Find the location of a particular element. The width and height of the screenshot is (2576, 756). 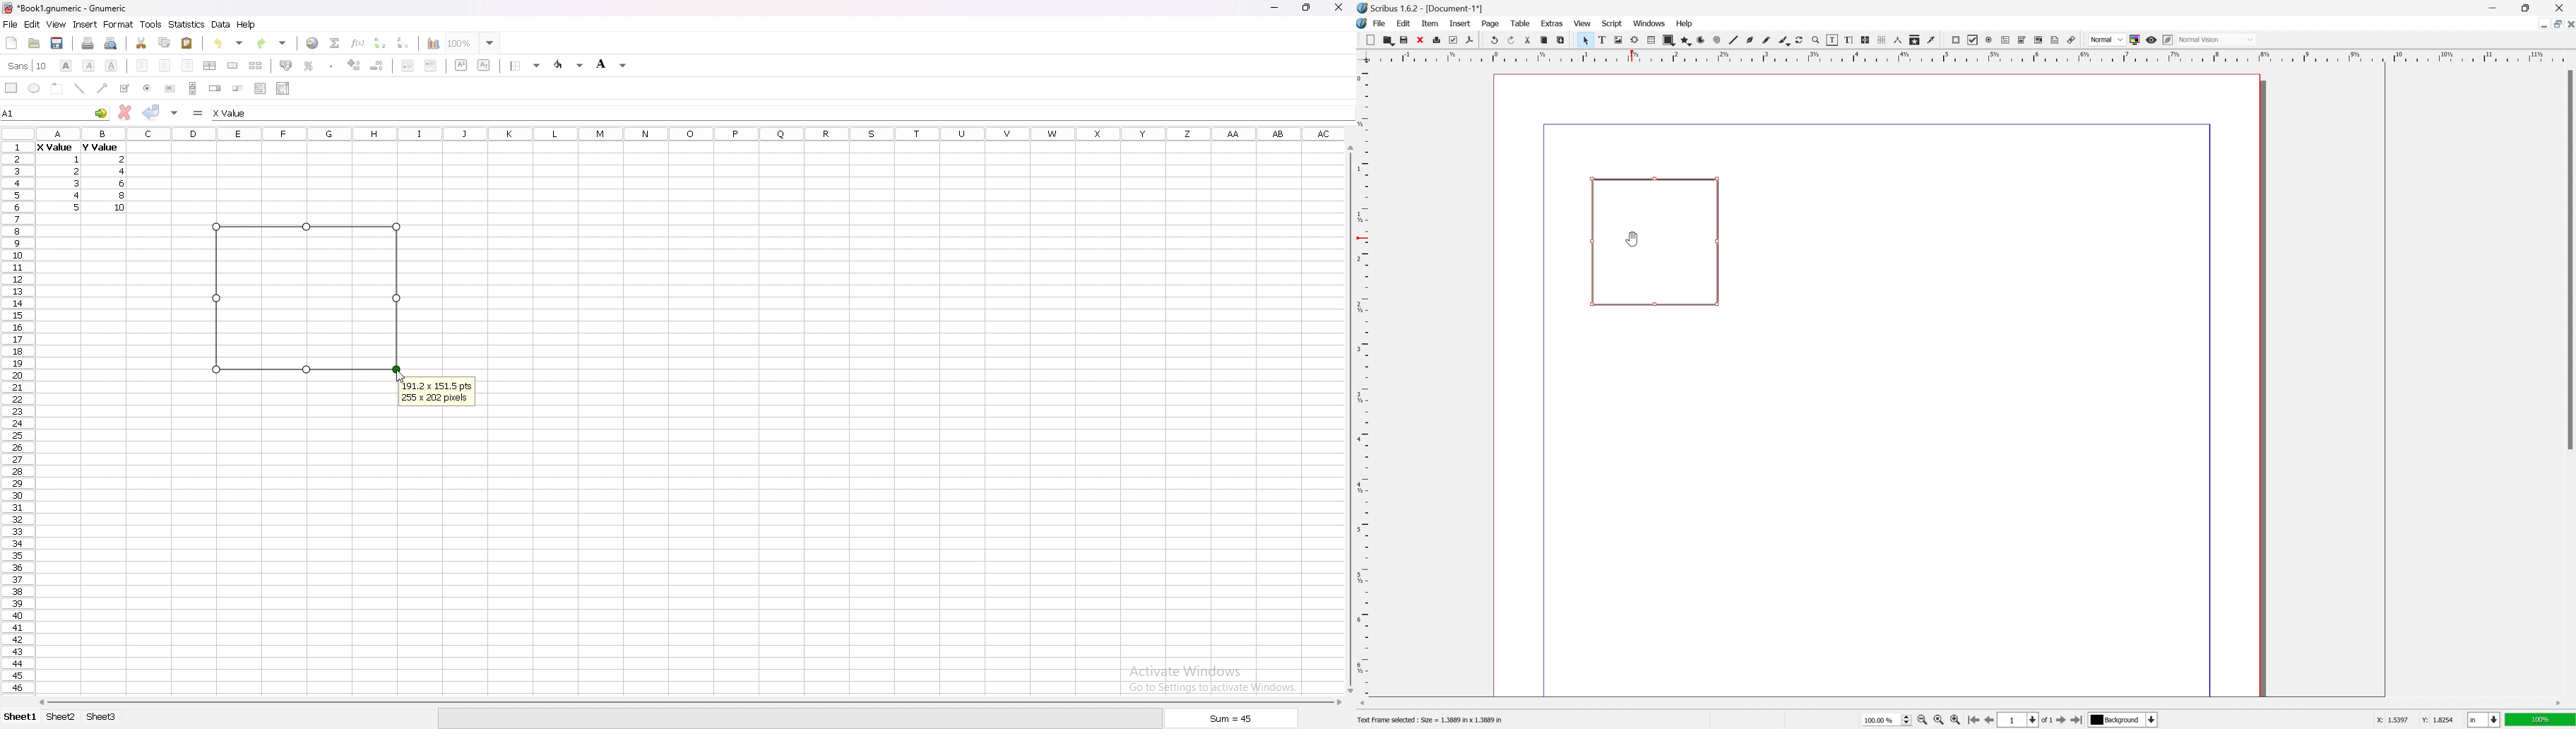

zoom is located at coordinates (473, 42).